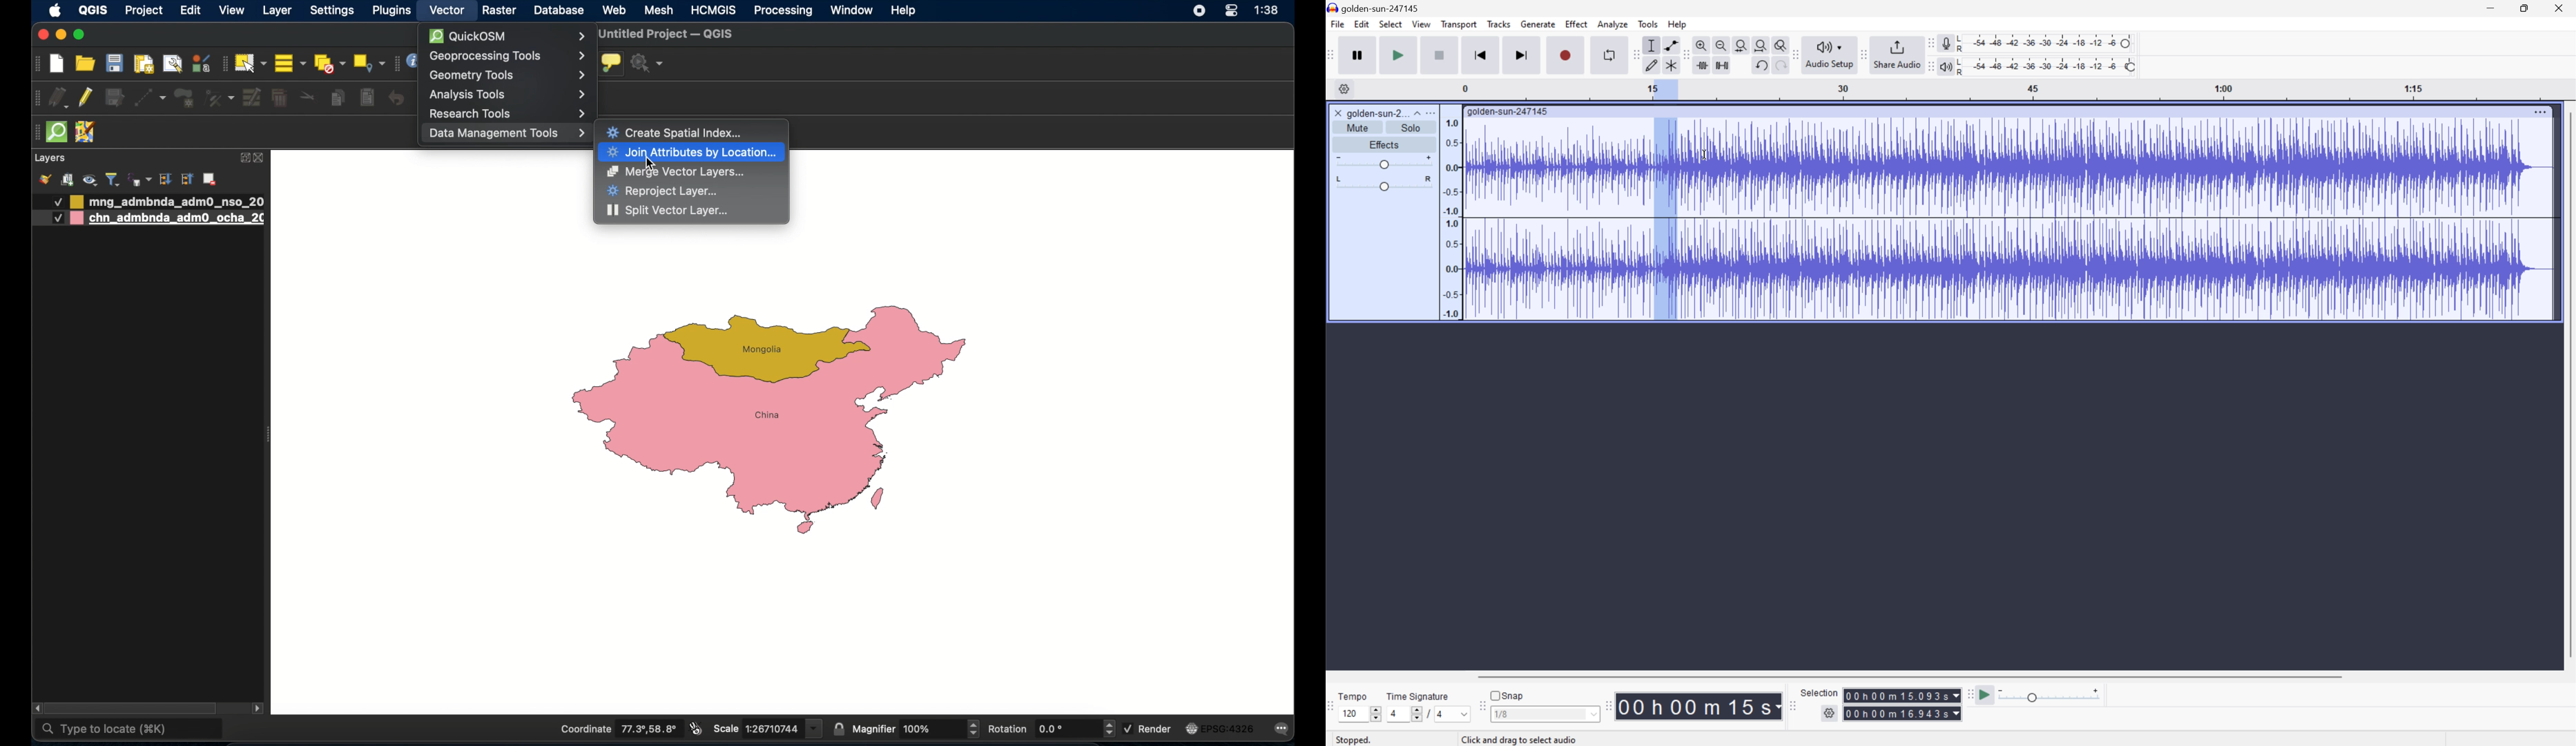 Image resolution: width=2576 pixels, height=756 pixels. Describe the element at coordinates (1480, 709) in the screenshot. I see `Audacity Snapping toolbar` at that location.